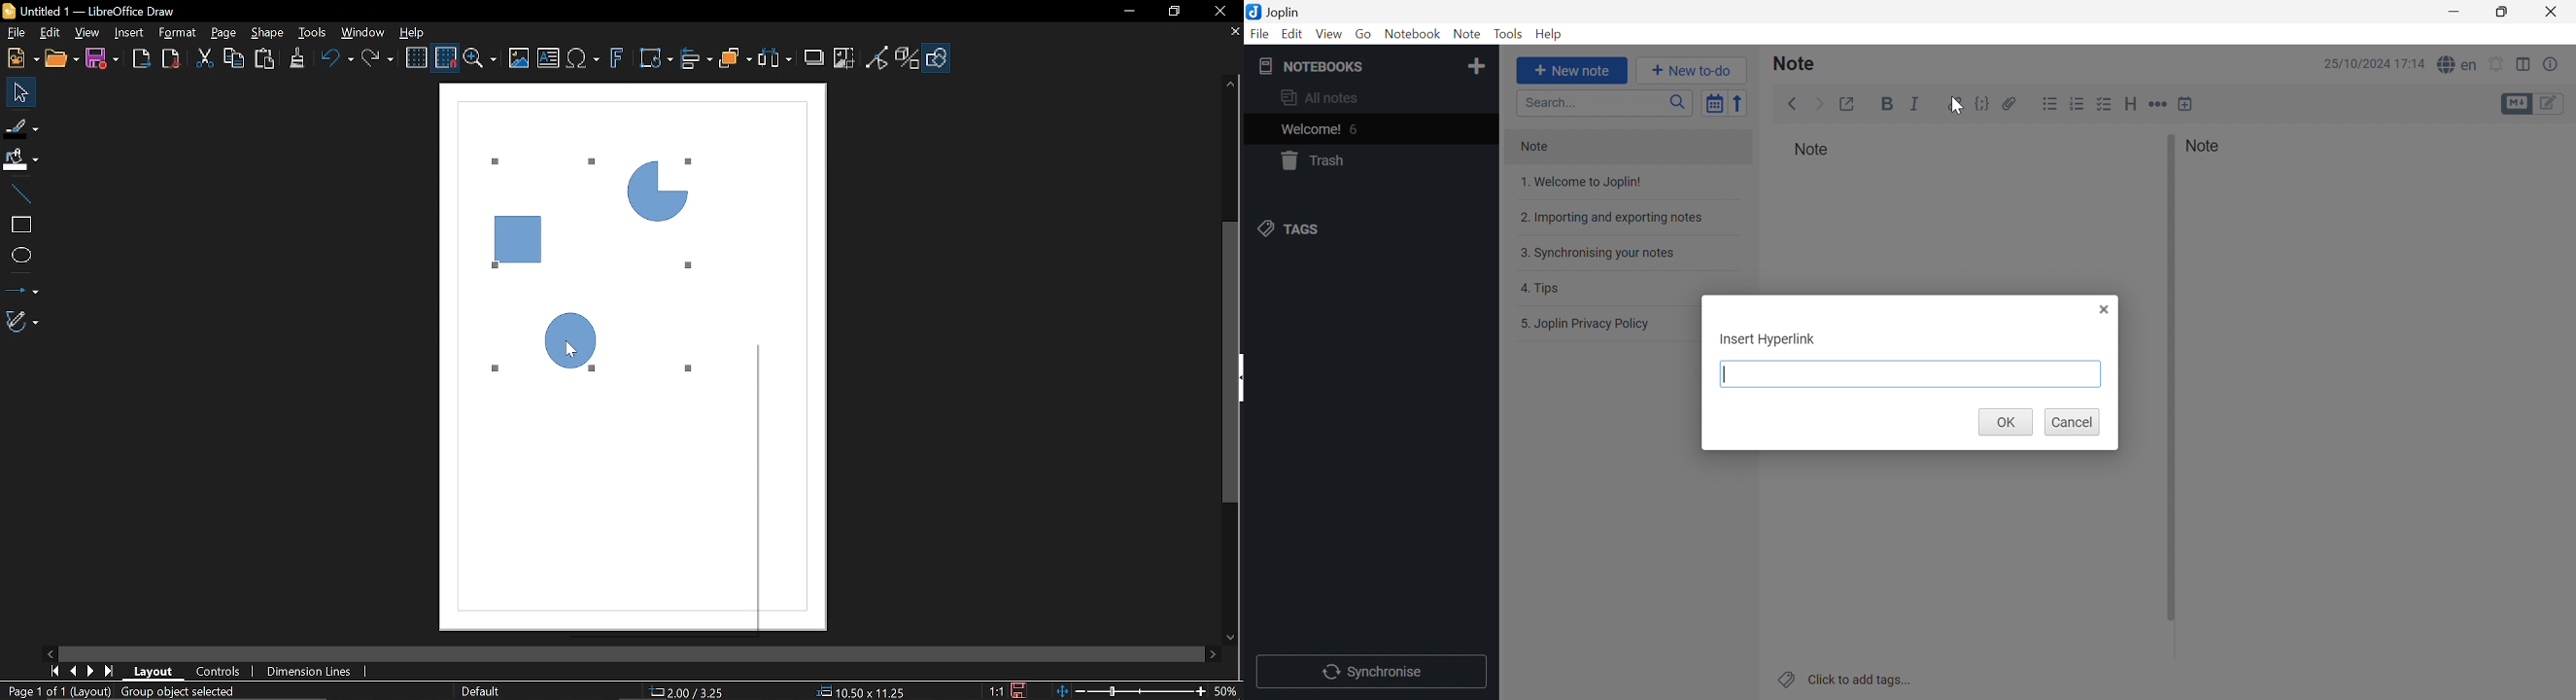 Image resolution: width=2576 pixels, height=700 pixels. What do you see at coordinates (93, 11) in the screenshot?
I see `Current window` at bounding box center [93, 11].